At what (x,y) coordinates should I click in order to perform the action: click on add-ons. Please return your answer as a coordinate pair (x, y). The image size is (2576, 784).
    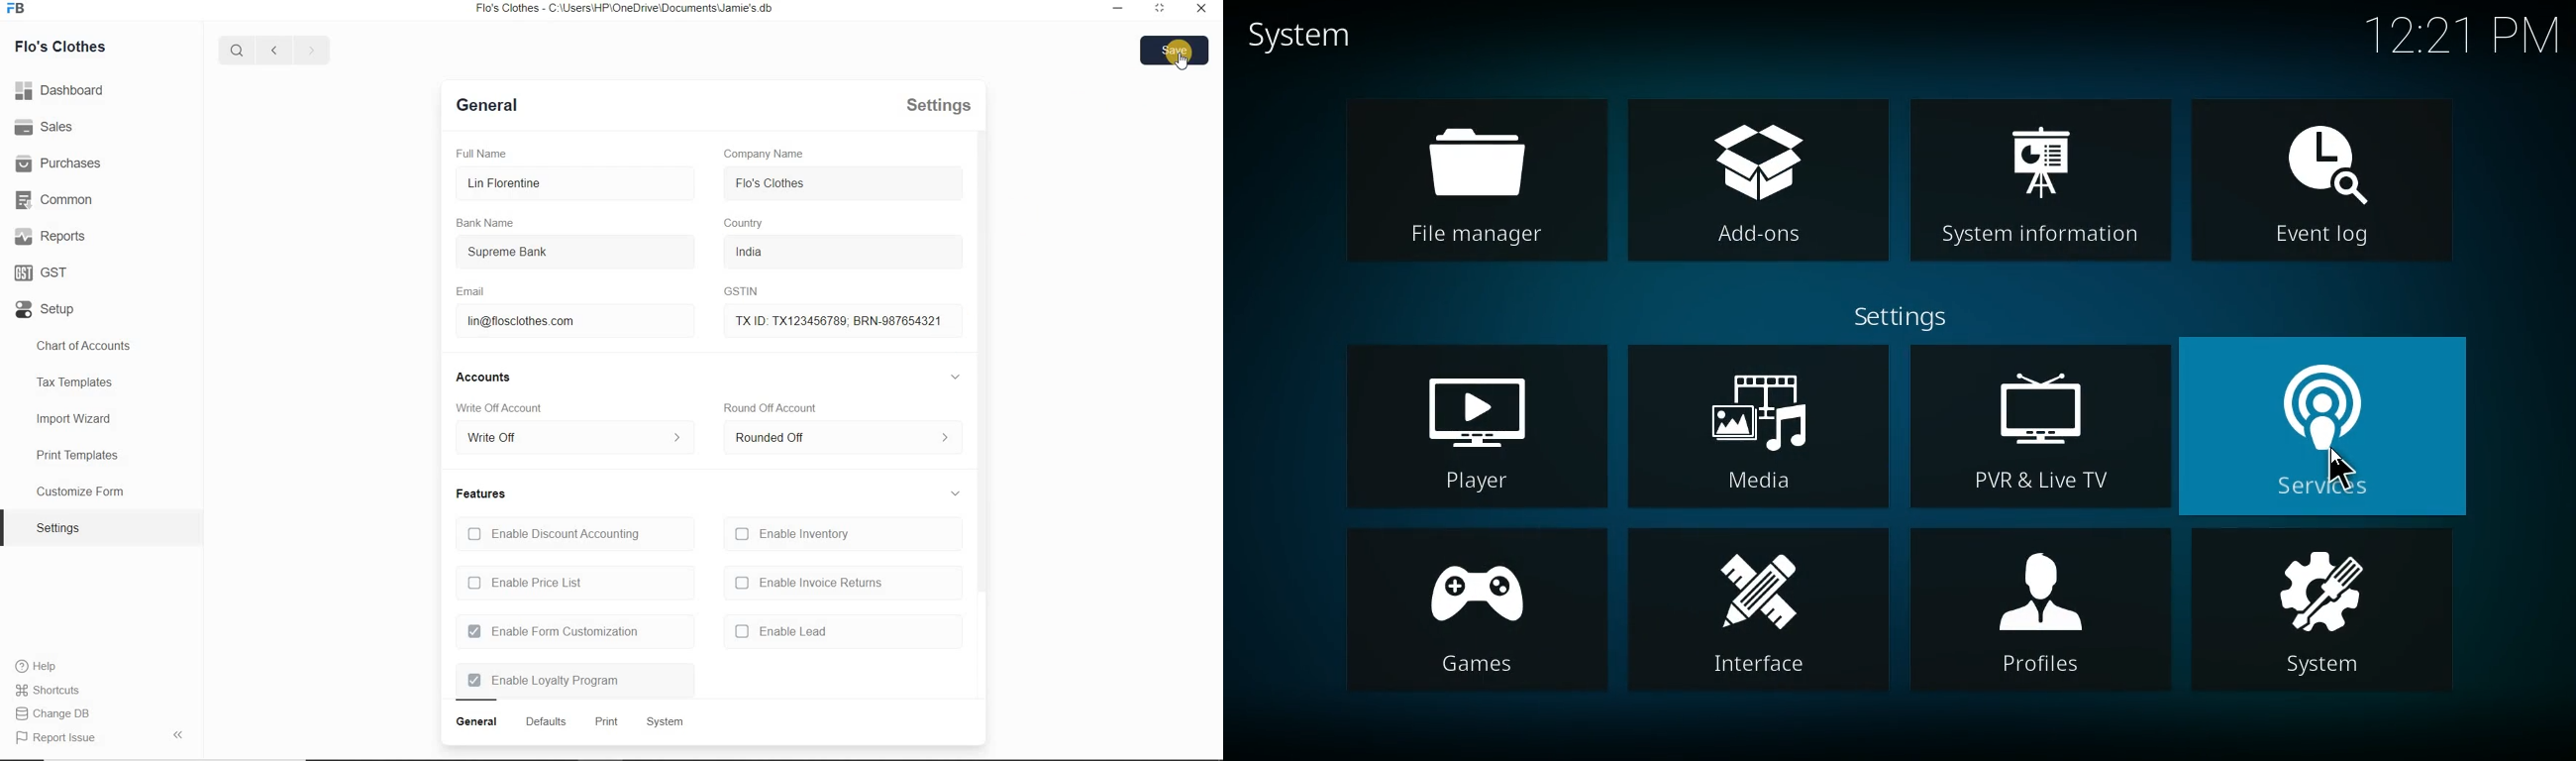
    Looking at the image, I should click on (1758, 175).